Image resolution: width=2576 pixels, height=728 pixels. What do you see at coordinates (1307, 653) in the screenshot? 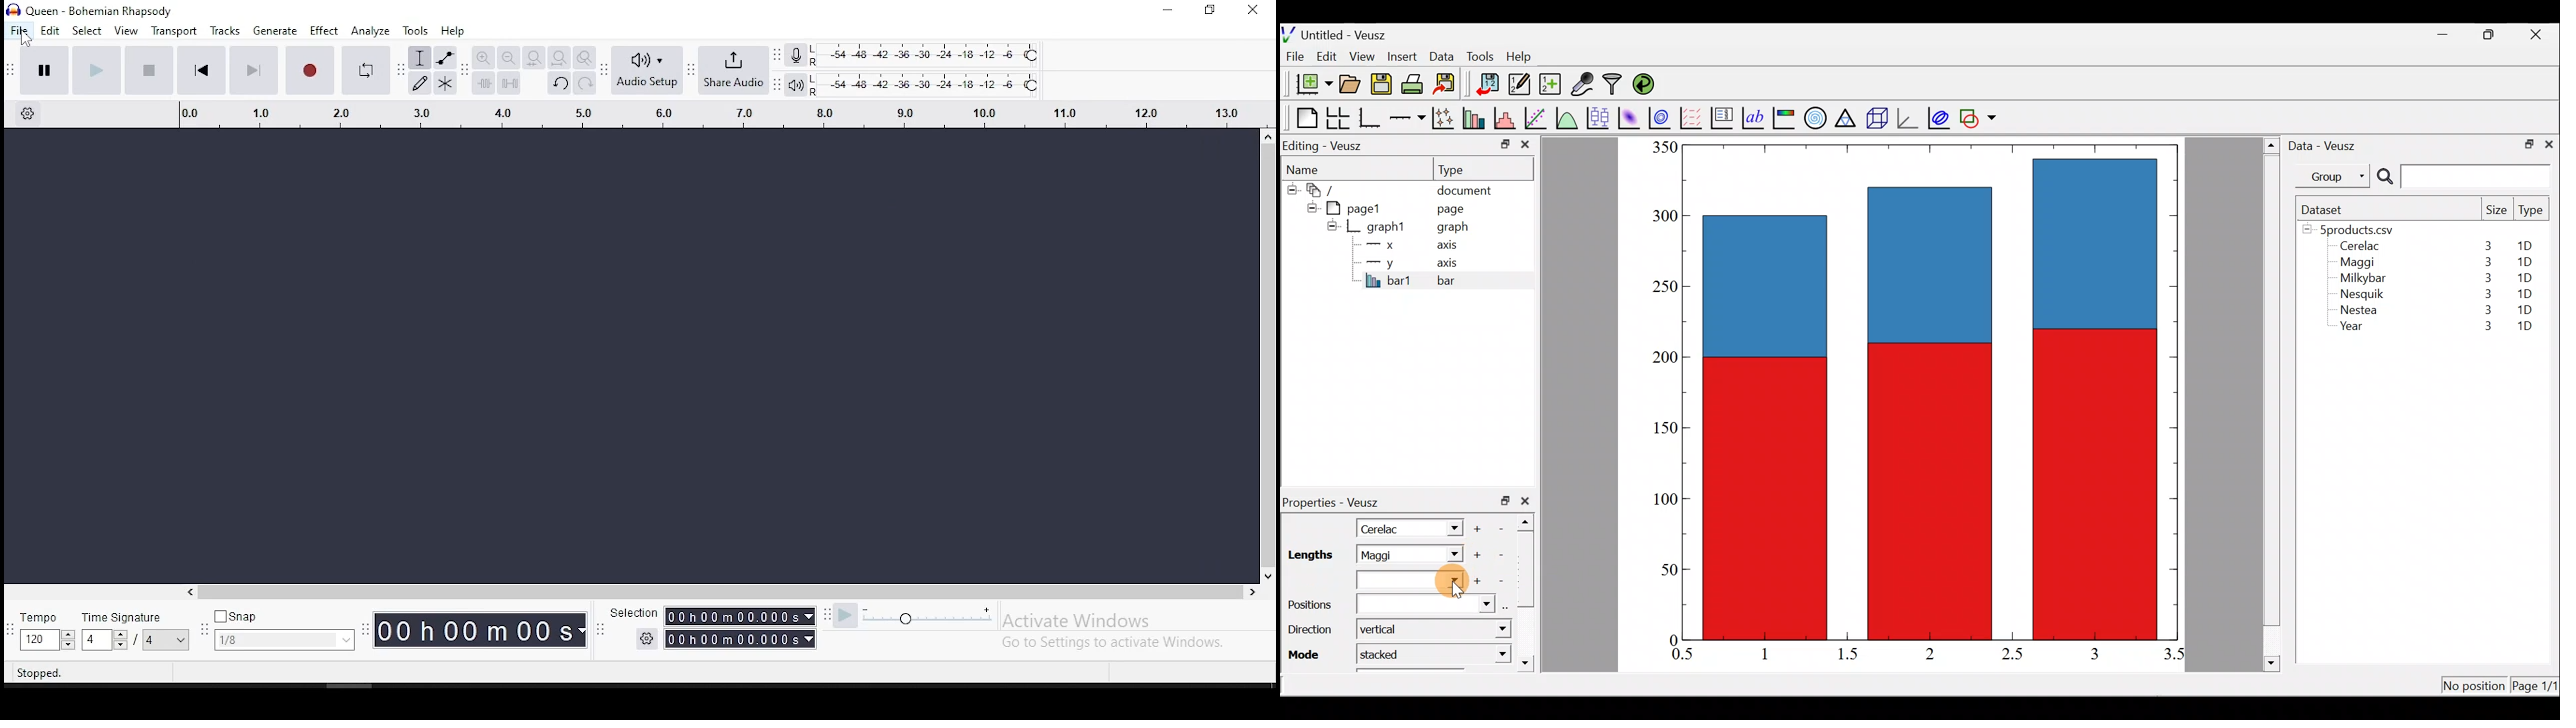
I see `Mode` at bounding box center [1307, 653].